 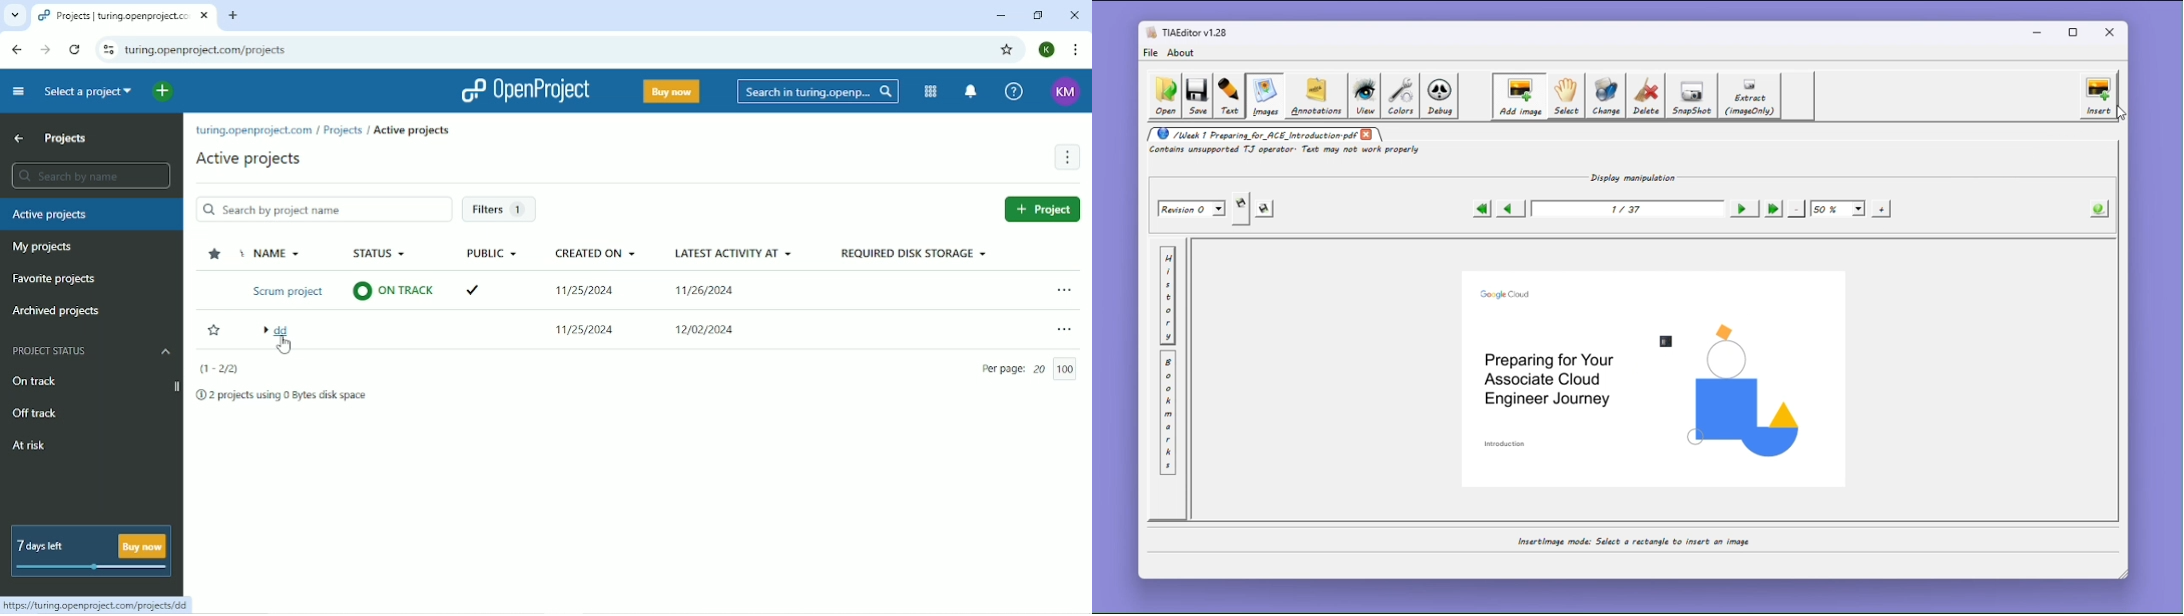 I want to click on Project, so click(x=1043, y=209).